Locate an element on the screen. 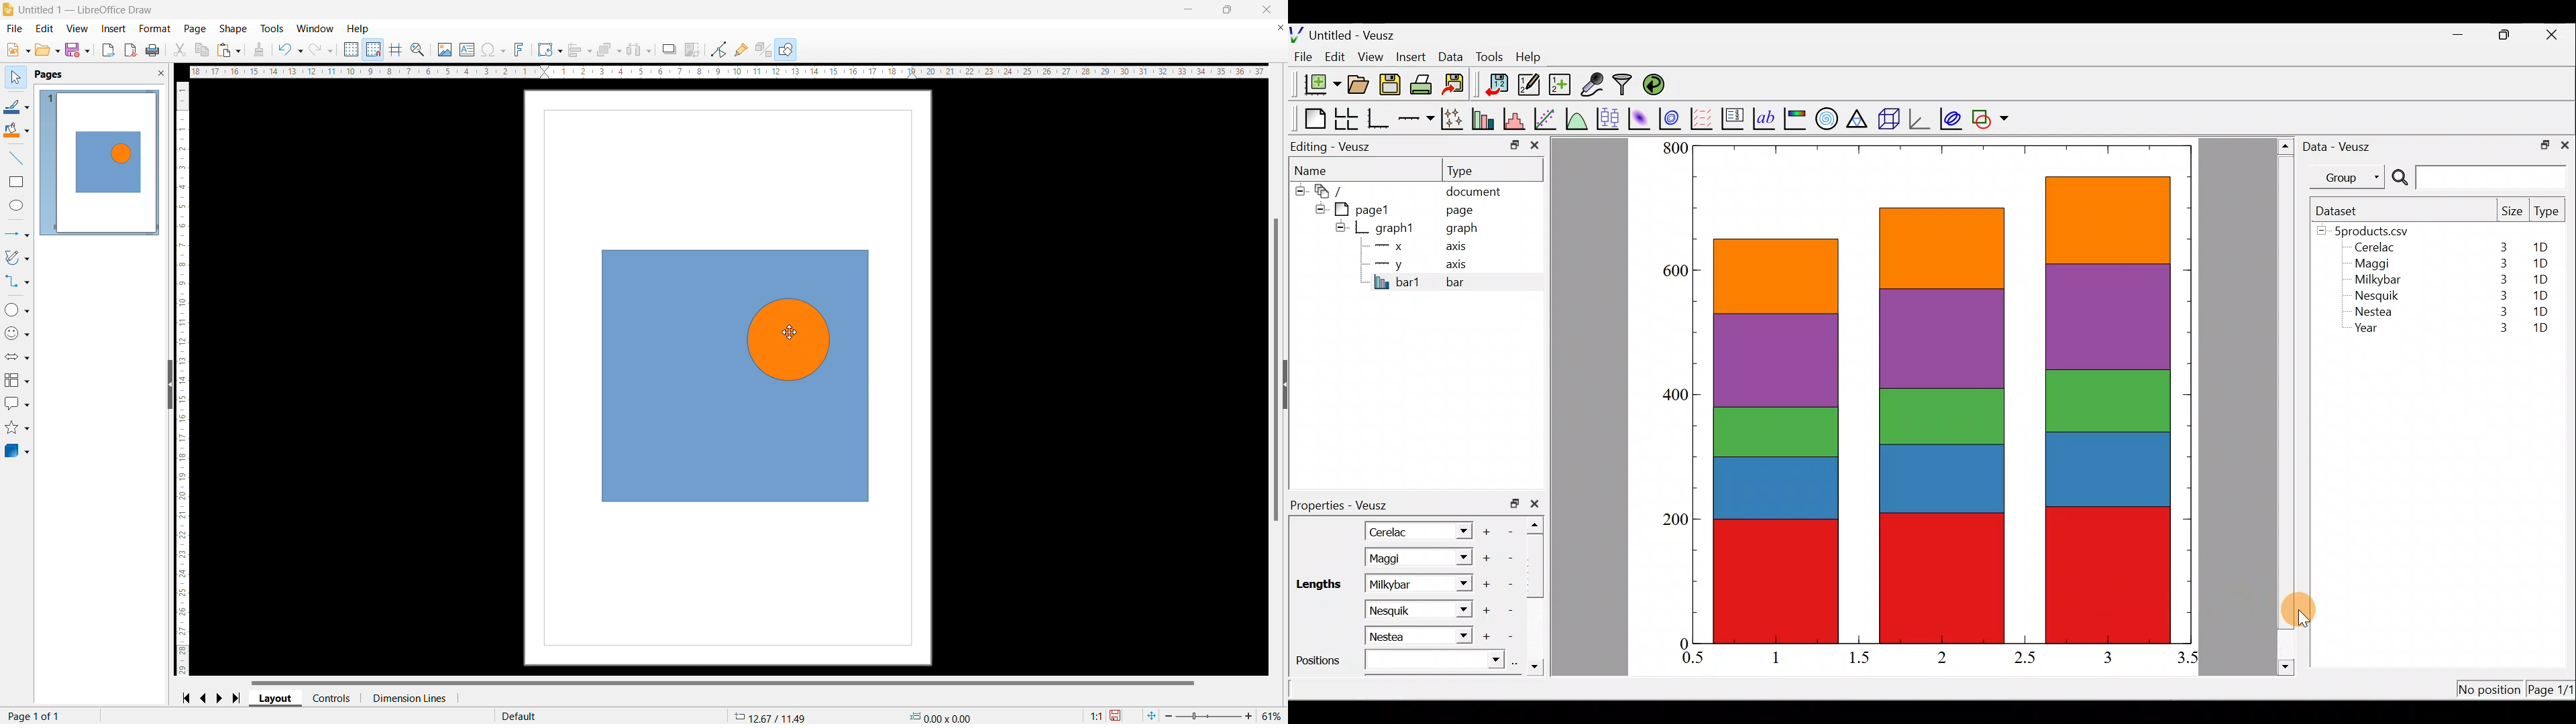 The width and height of the screenshot is (2576, 728). page 1 of 1 is located at coordinates (36, 717).